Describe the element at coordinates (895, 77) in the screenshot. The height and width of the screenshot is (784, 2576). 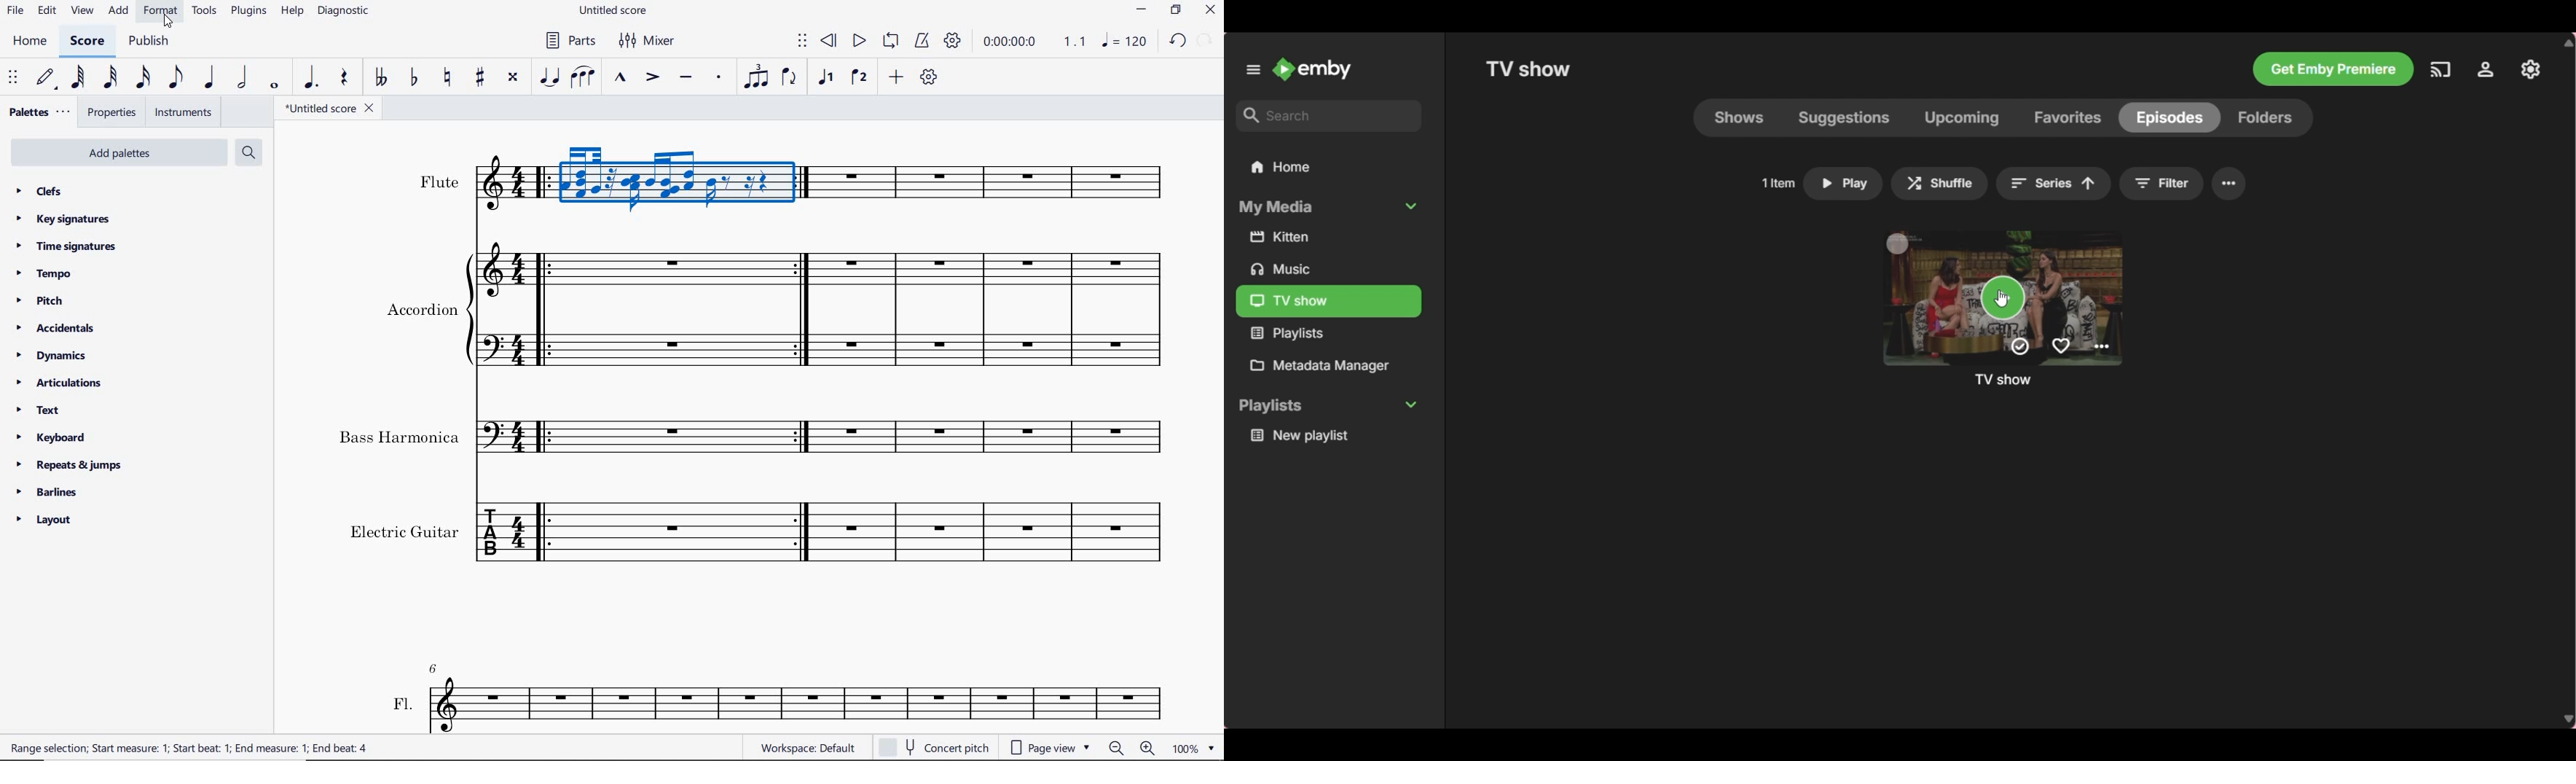
I see `add` at that location.